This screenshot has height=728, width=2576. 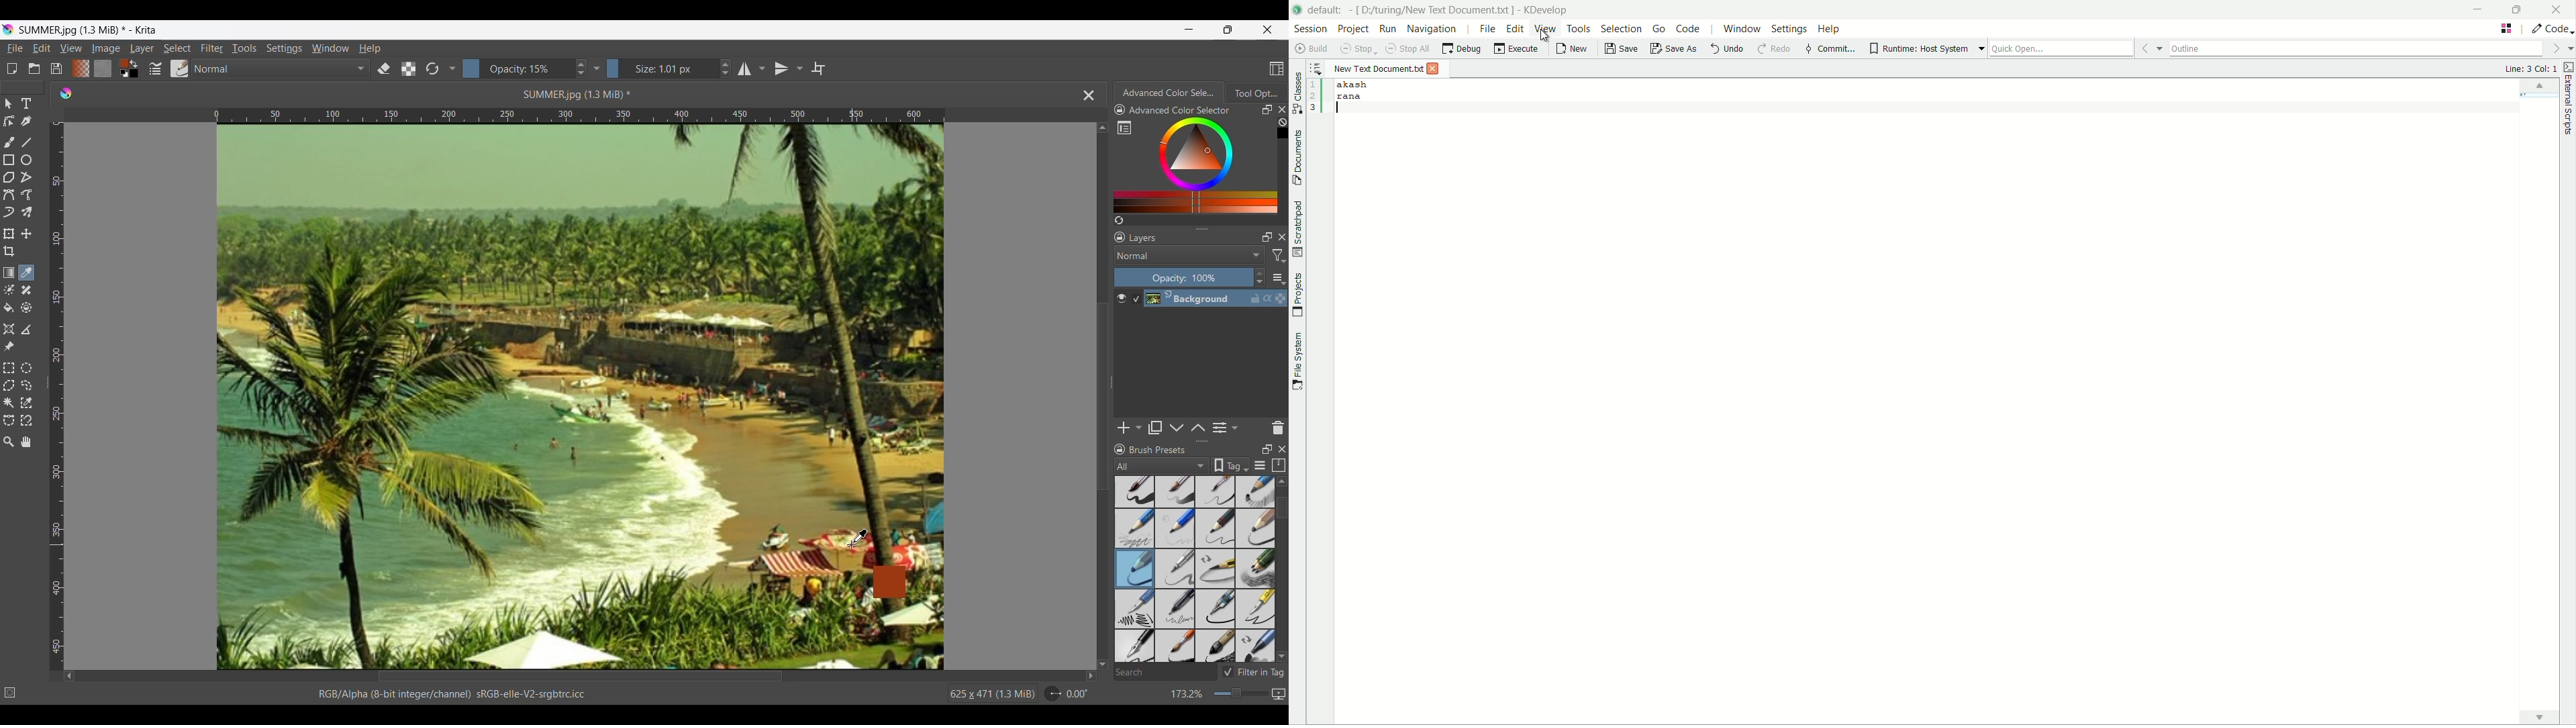 I want to click on Move a layer, so click(x=26, y=234).